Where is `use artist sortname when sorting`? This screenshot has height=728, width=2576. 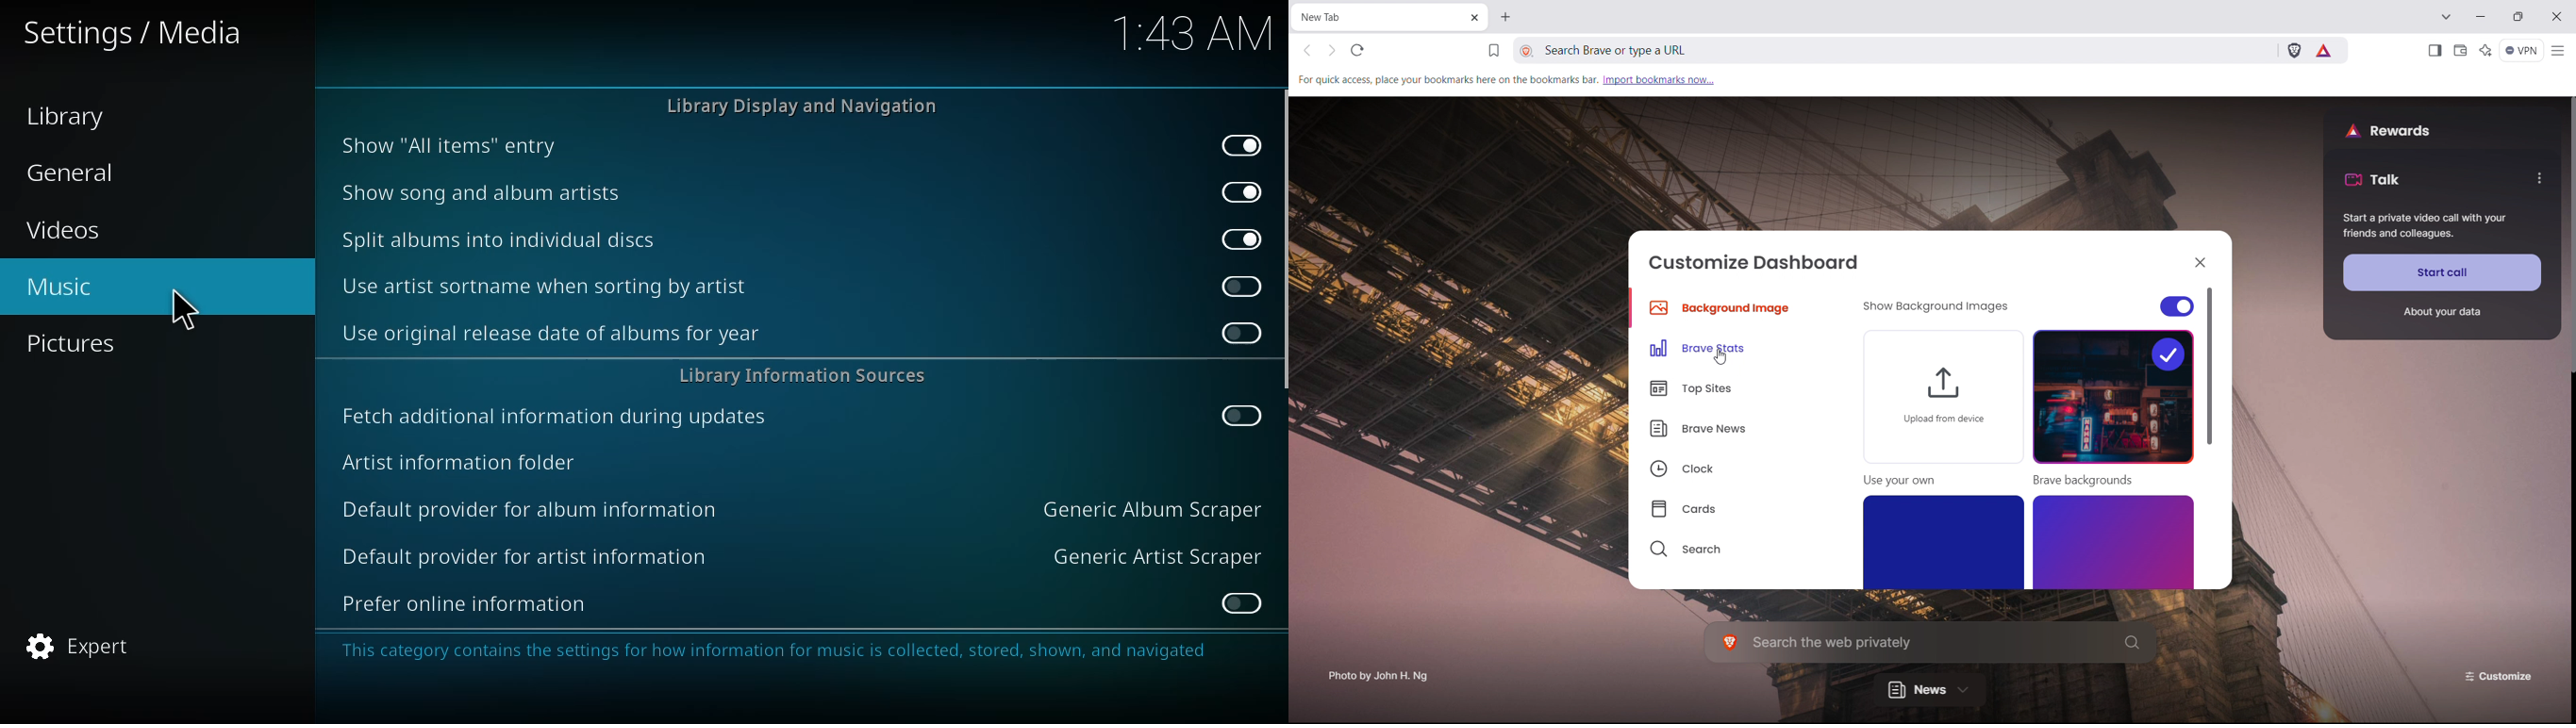
use artist sortname when sorting is located at coordinates (548, 286).